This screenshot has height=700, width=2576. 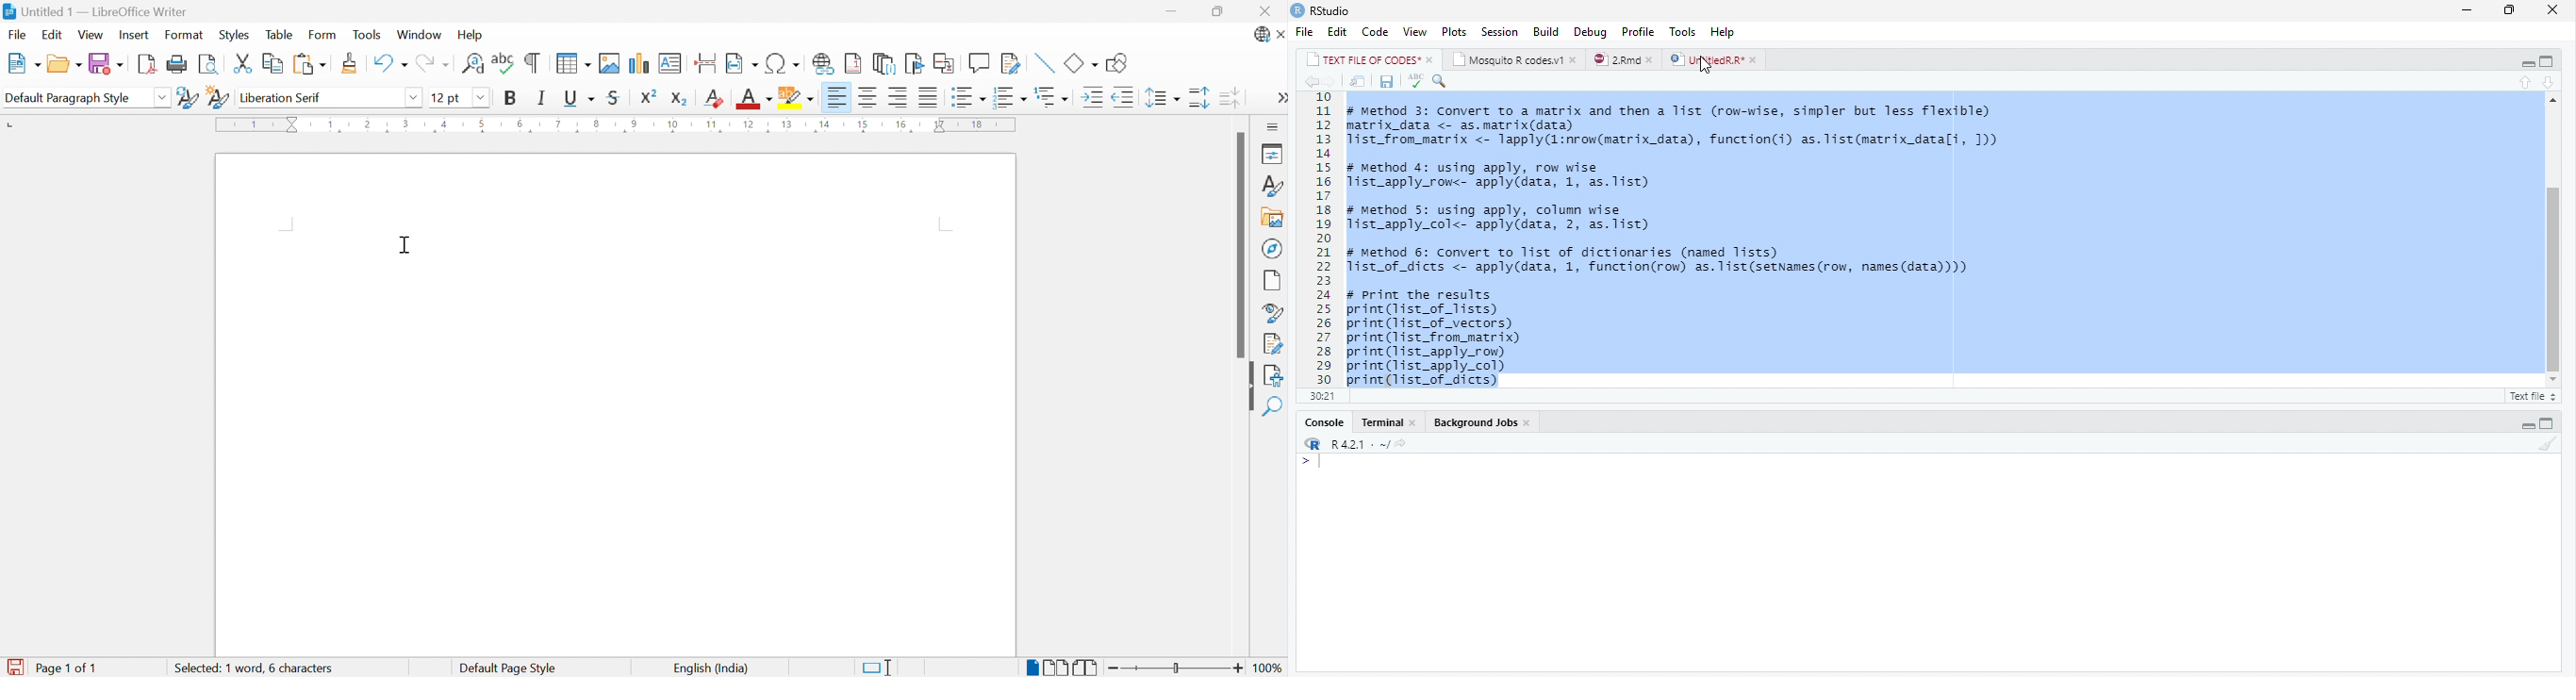 I want to click on Scroll Bar, so click(x=1239, y=244).